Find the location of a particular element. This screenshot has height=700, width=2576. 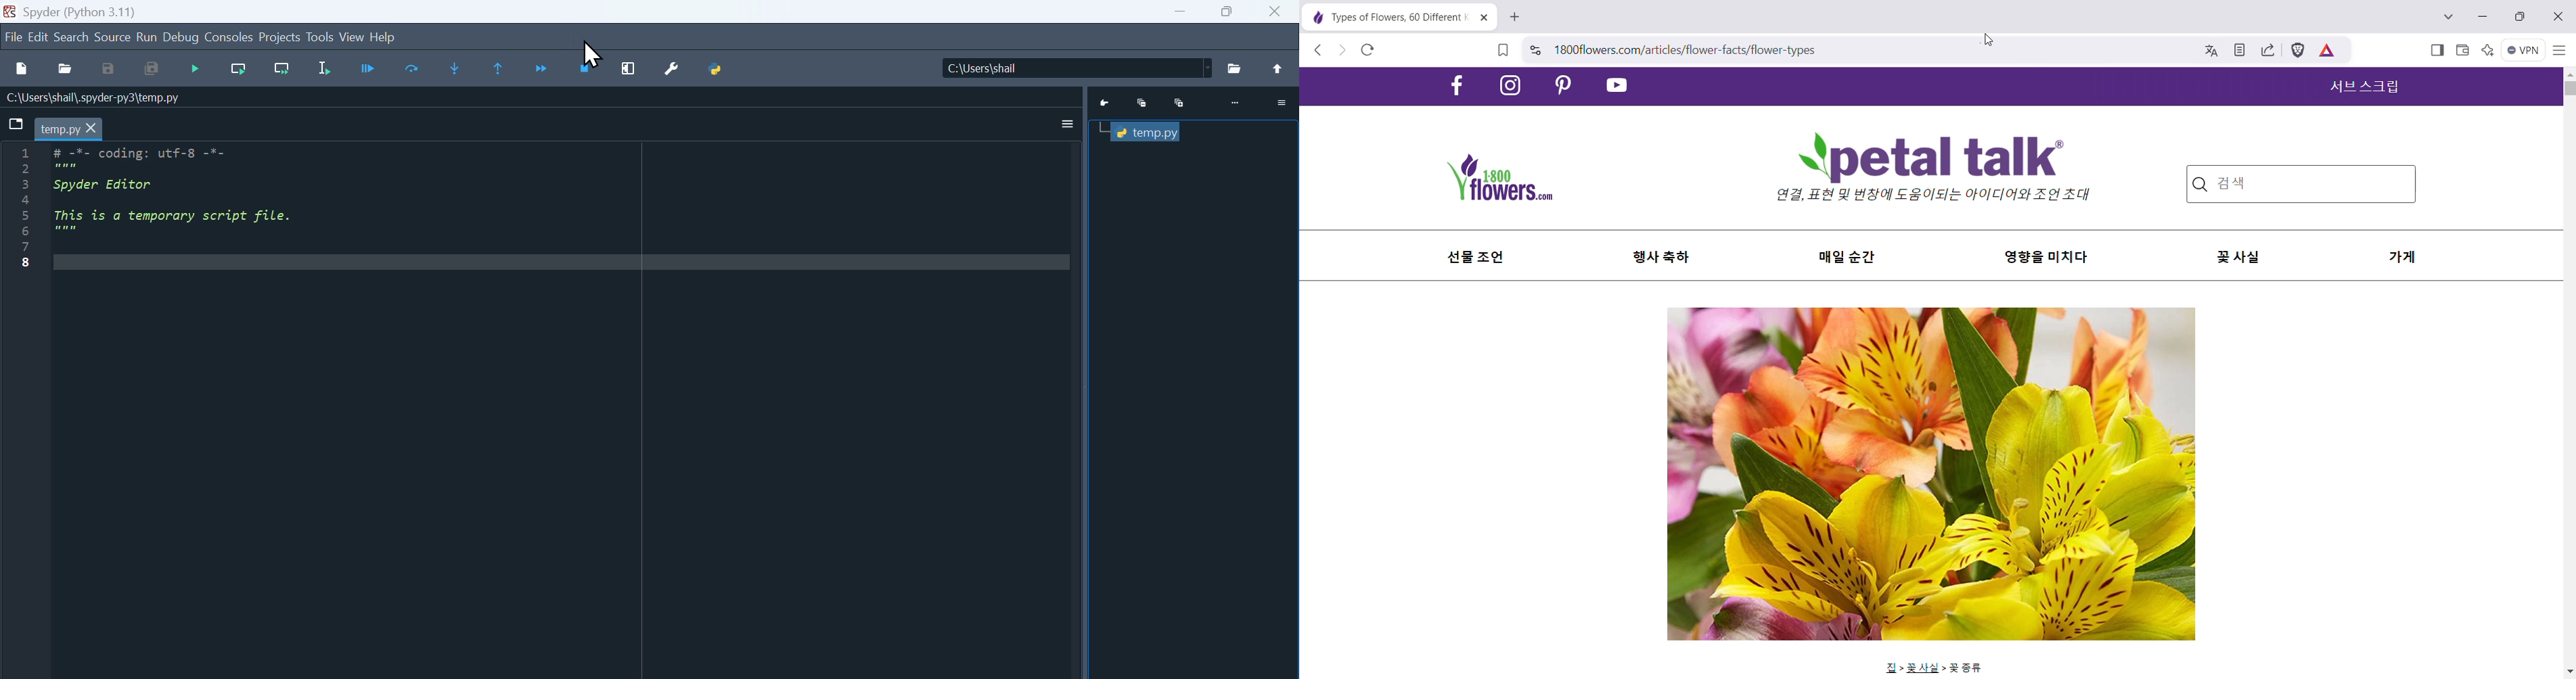

run is located at coordinates (147, 38).